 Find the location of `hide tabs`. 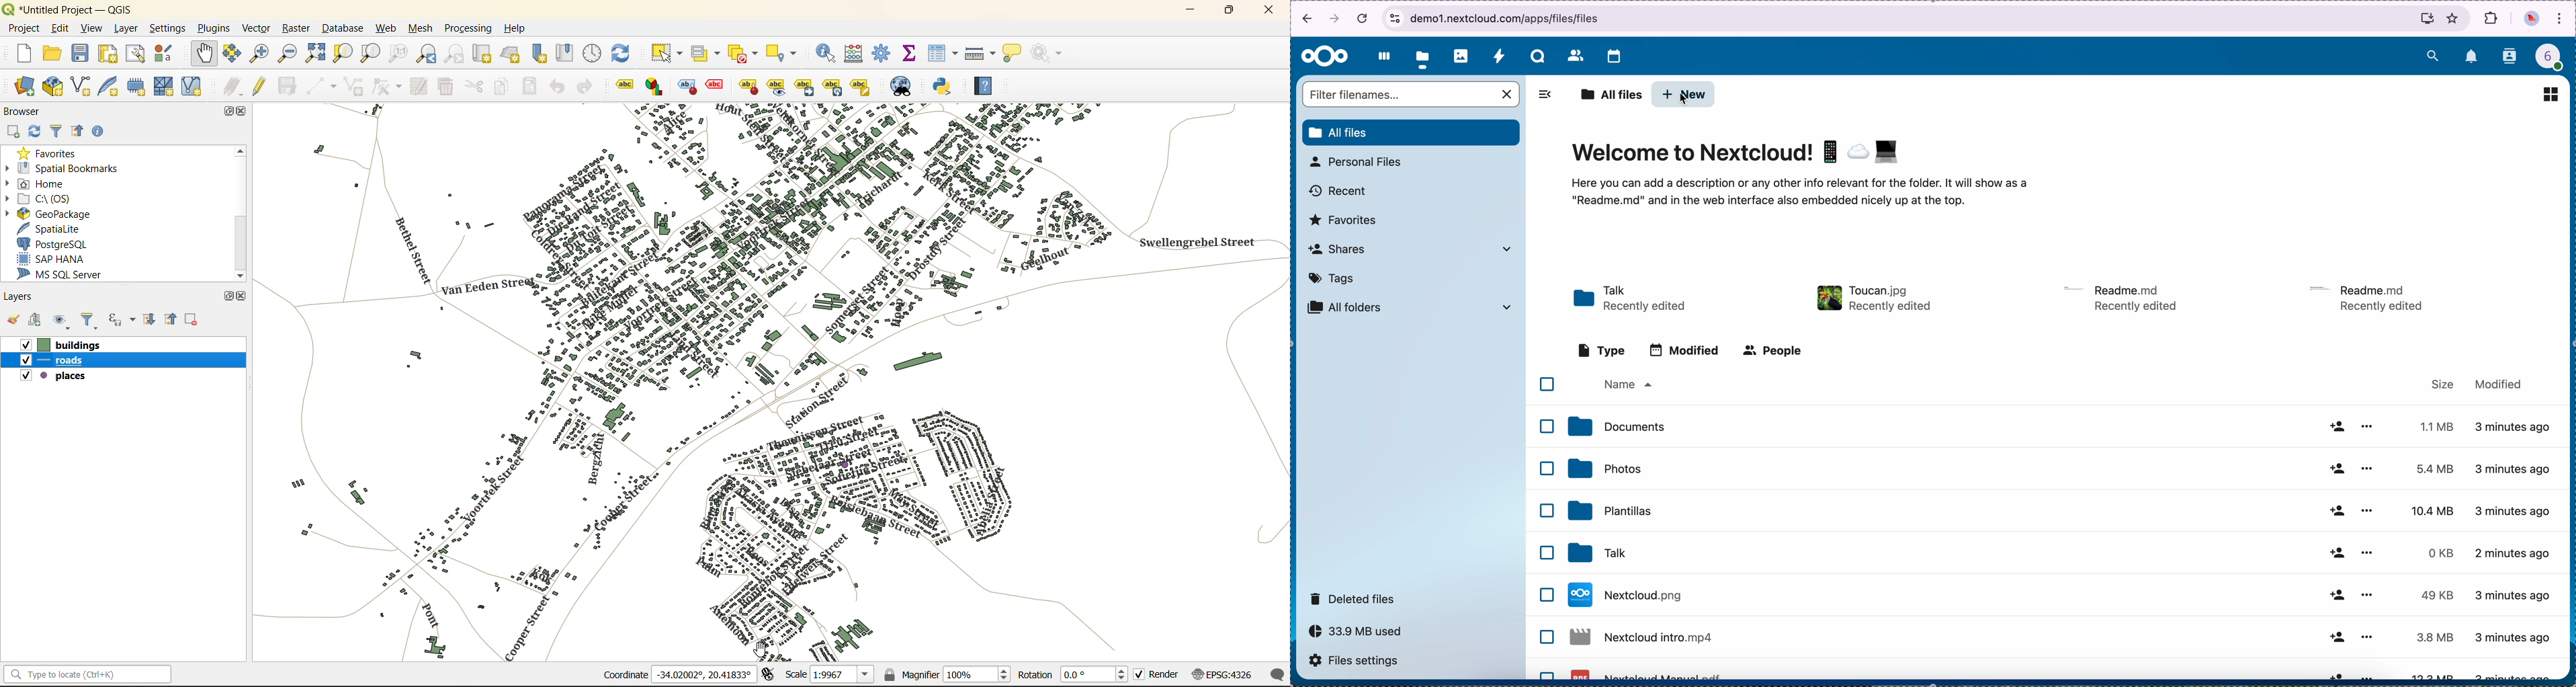

hide tabs is located at coordinates (1545, 98).